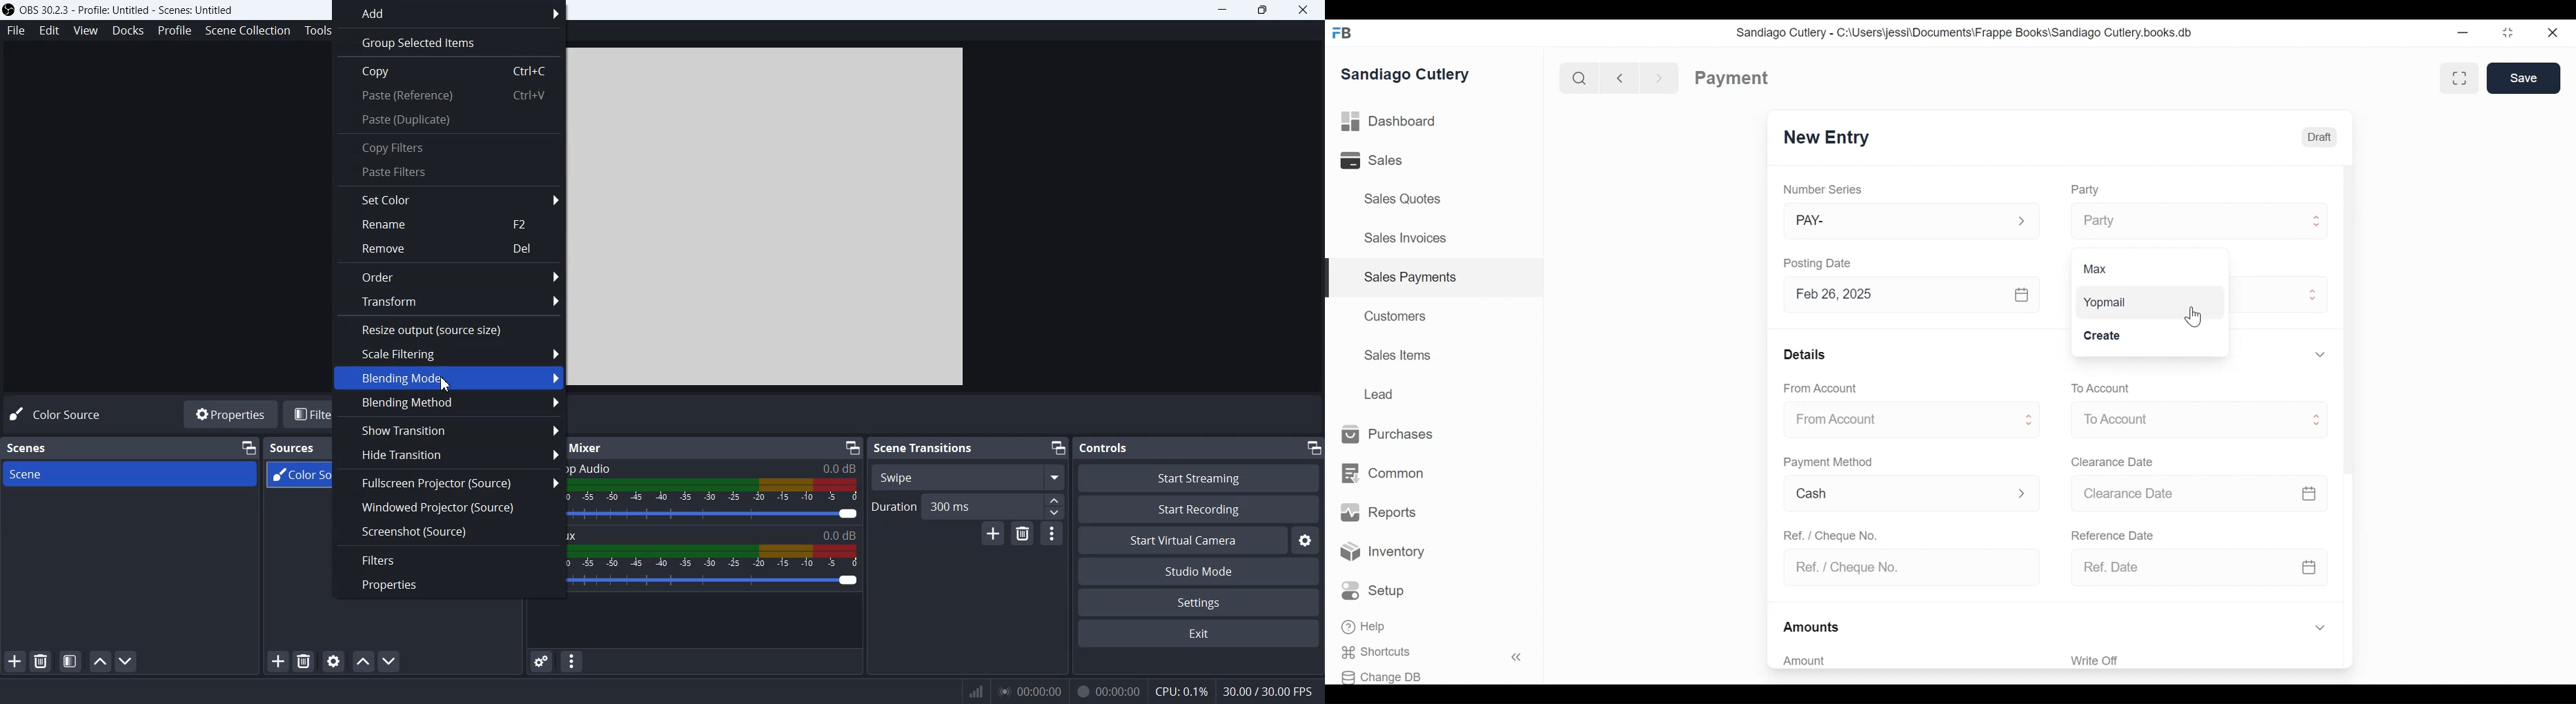 The height and width of the screenshot is (728, 2576). What do you see at coordinates (969, 690) in the screenshot?
I see `Signals` at bounding box center [969, 690].